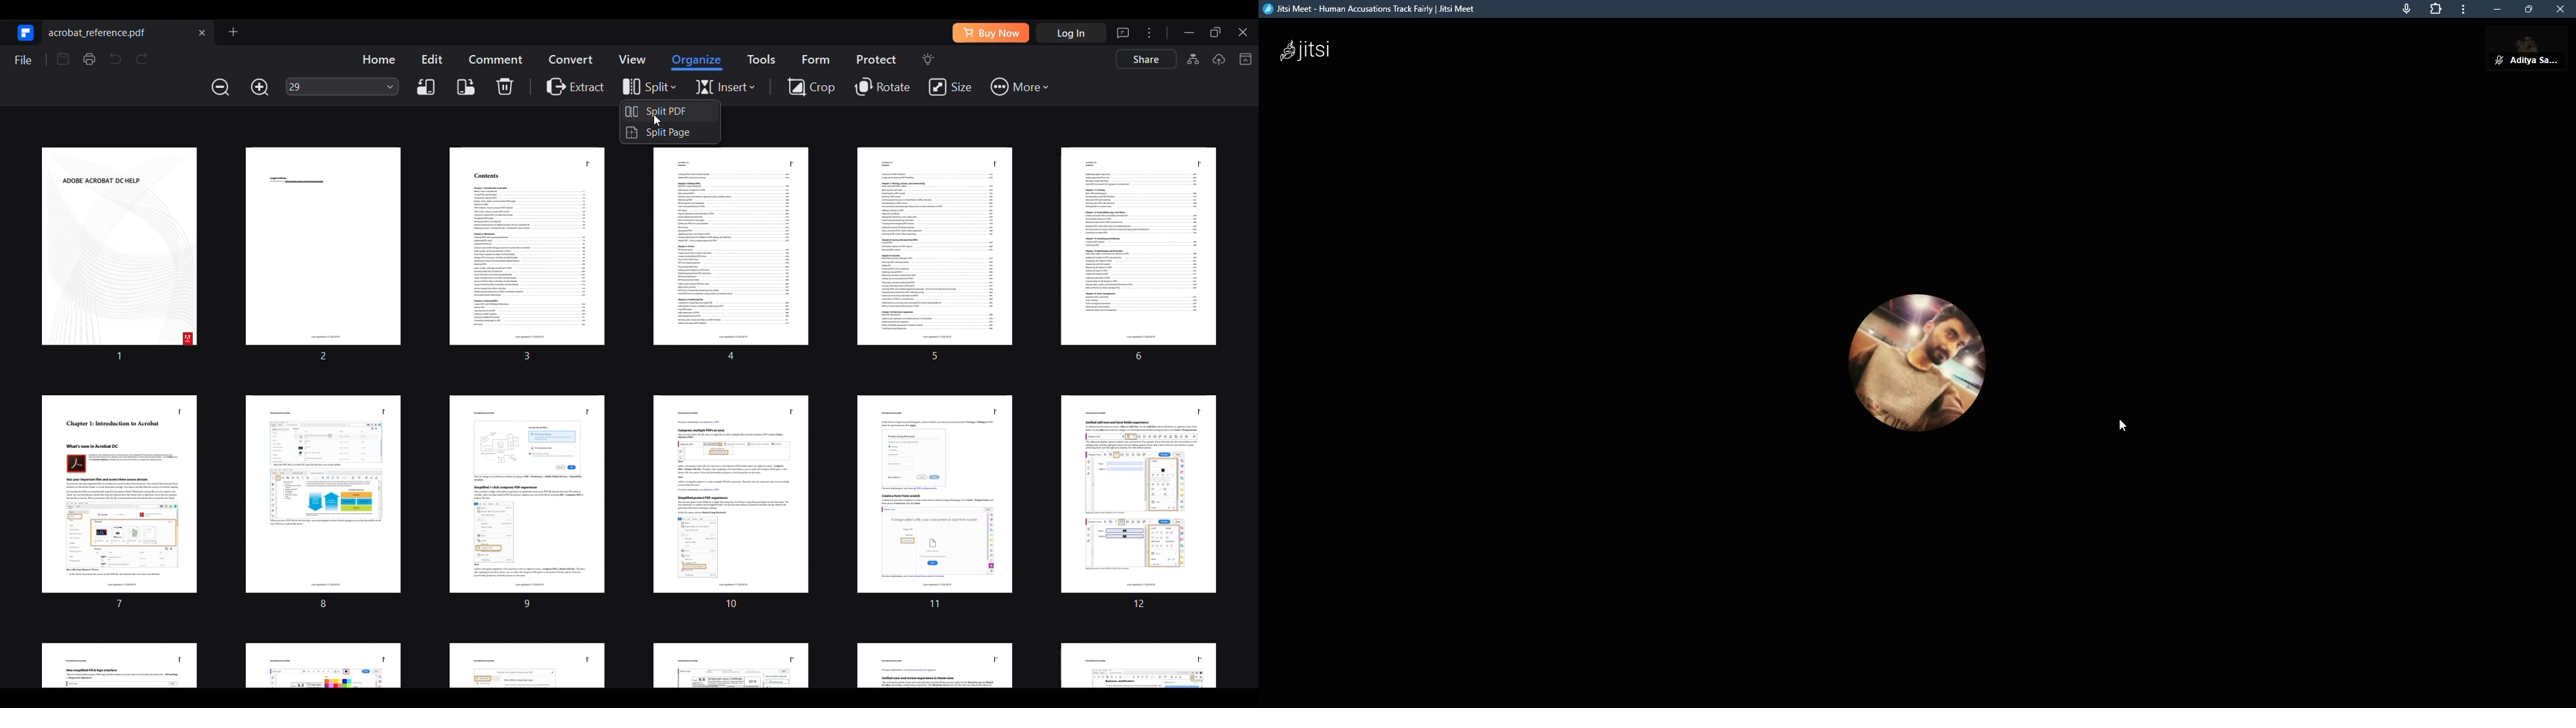  I want to click on mic, so click(2406, 7).